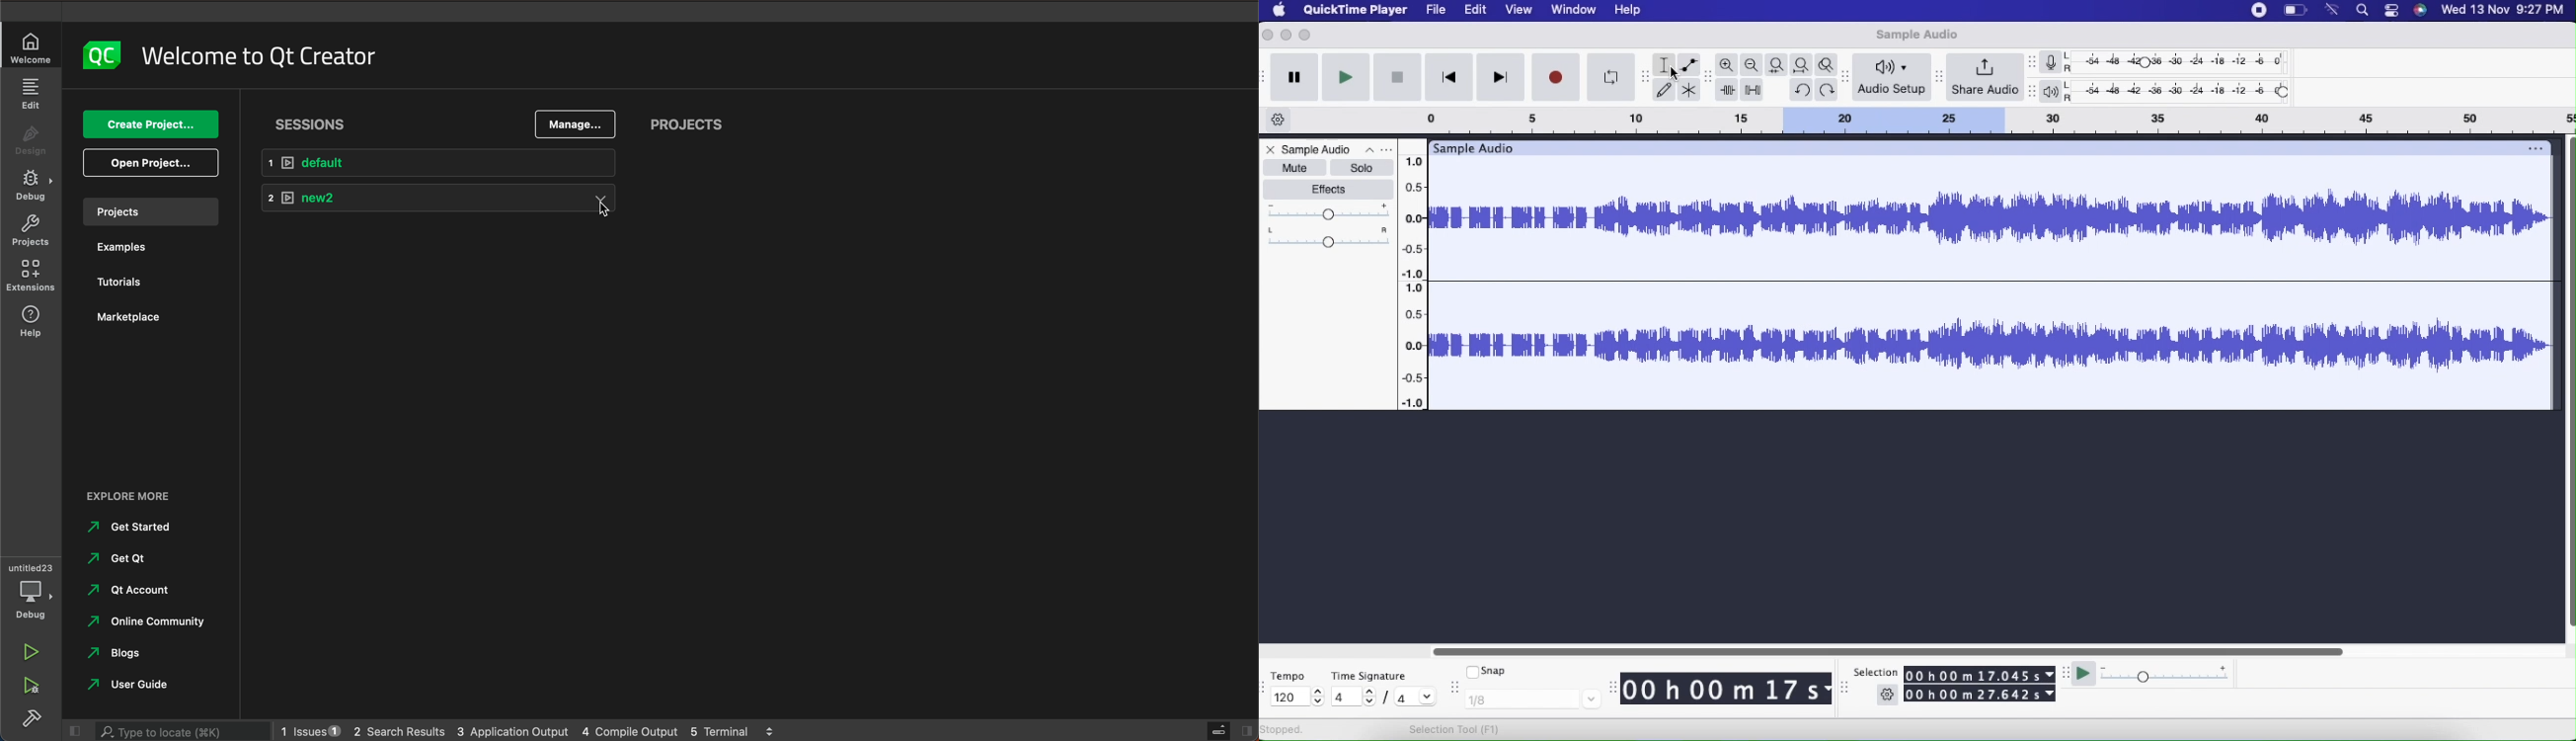 Image resolution: width=2576 pixels, height=756 pixels. What do you see at coordinates (1886, 649) in the screenshot?
I see `Slider` at bounding box center [1886, 649].